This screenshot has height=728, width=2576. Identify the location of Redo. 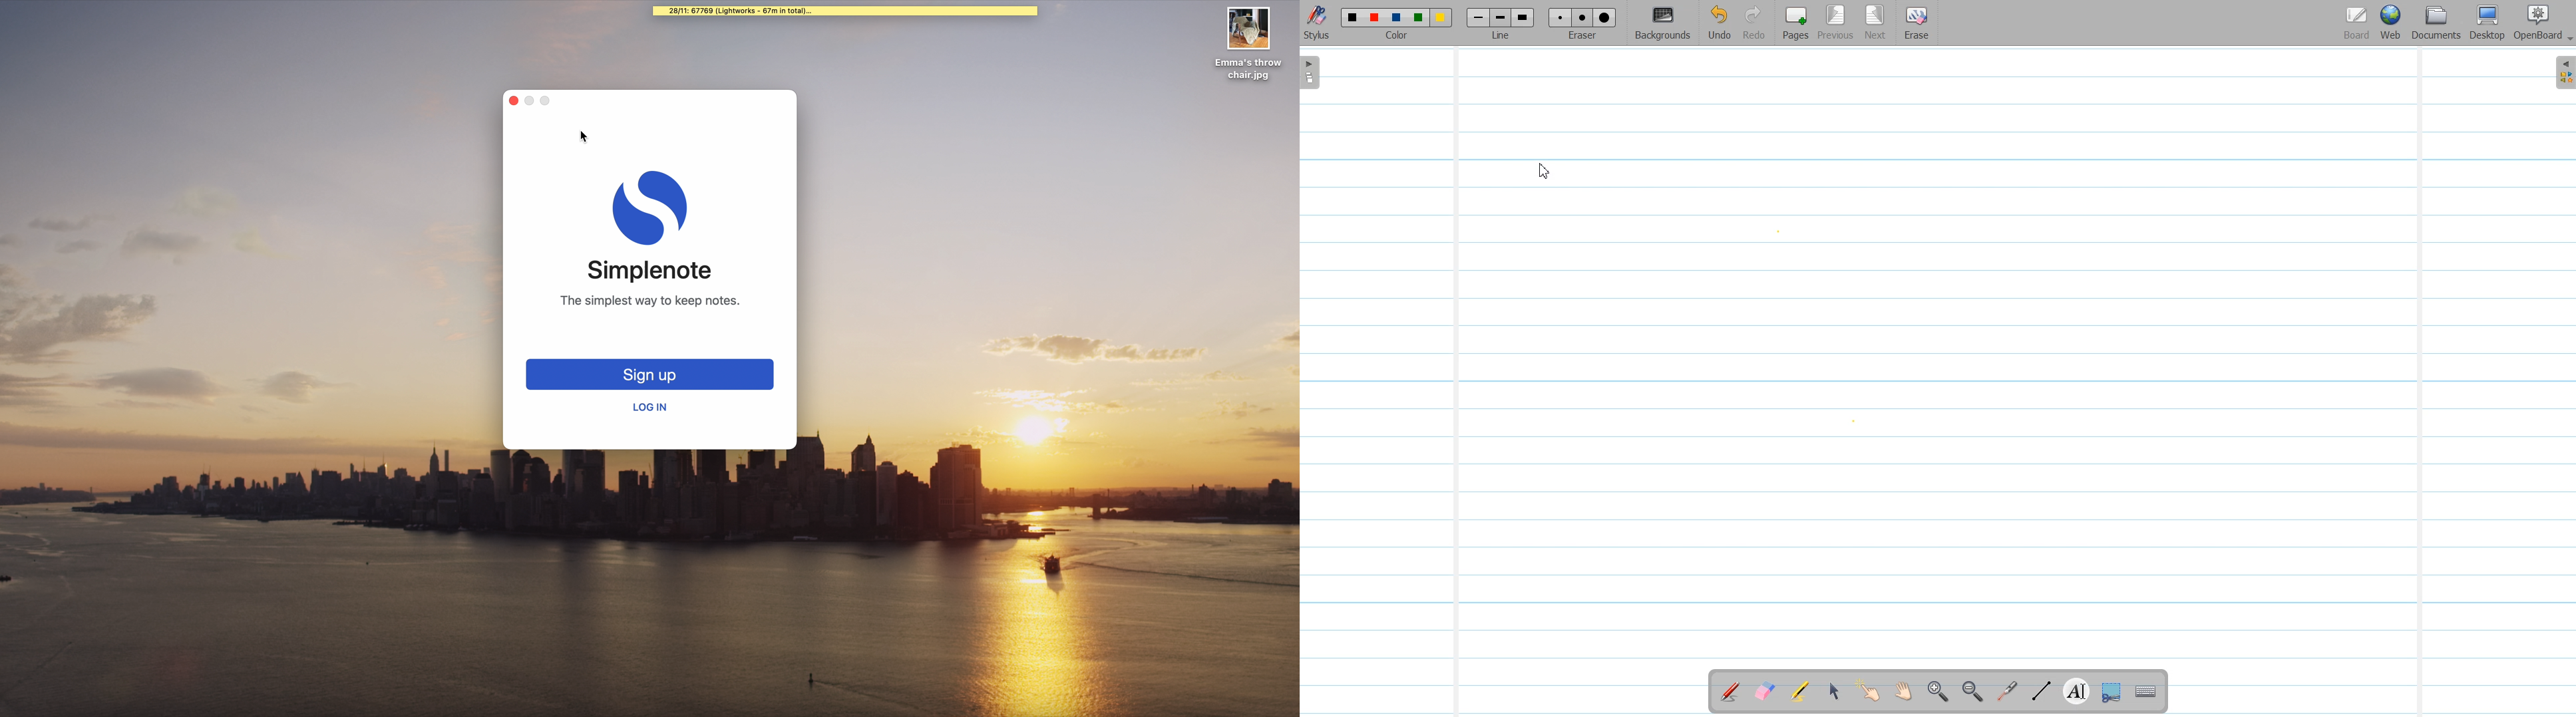
(1754, 23).